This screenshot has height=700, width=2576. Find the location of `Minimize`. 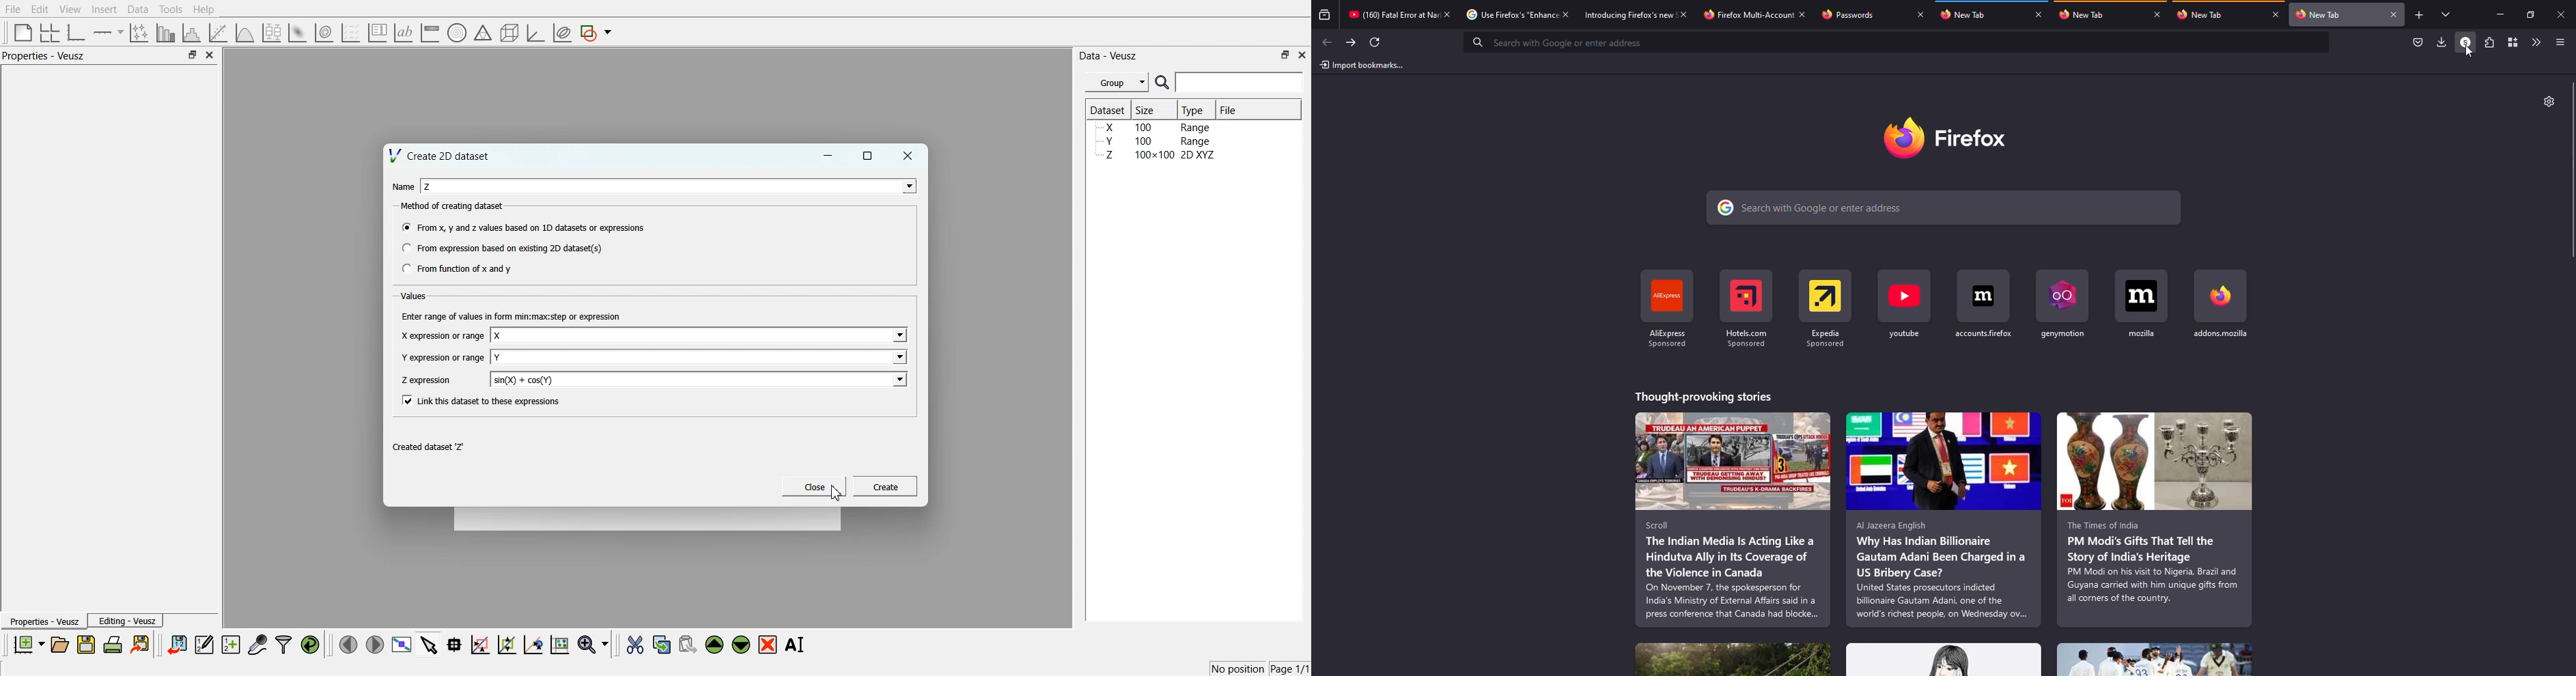

Minimize is located at coordinates (828, 156).